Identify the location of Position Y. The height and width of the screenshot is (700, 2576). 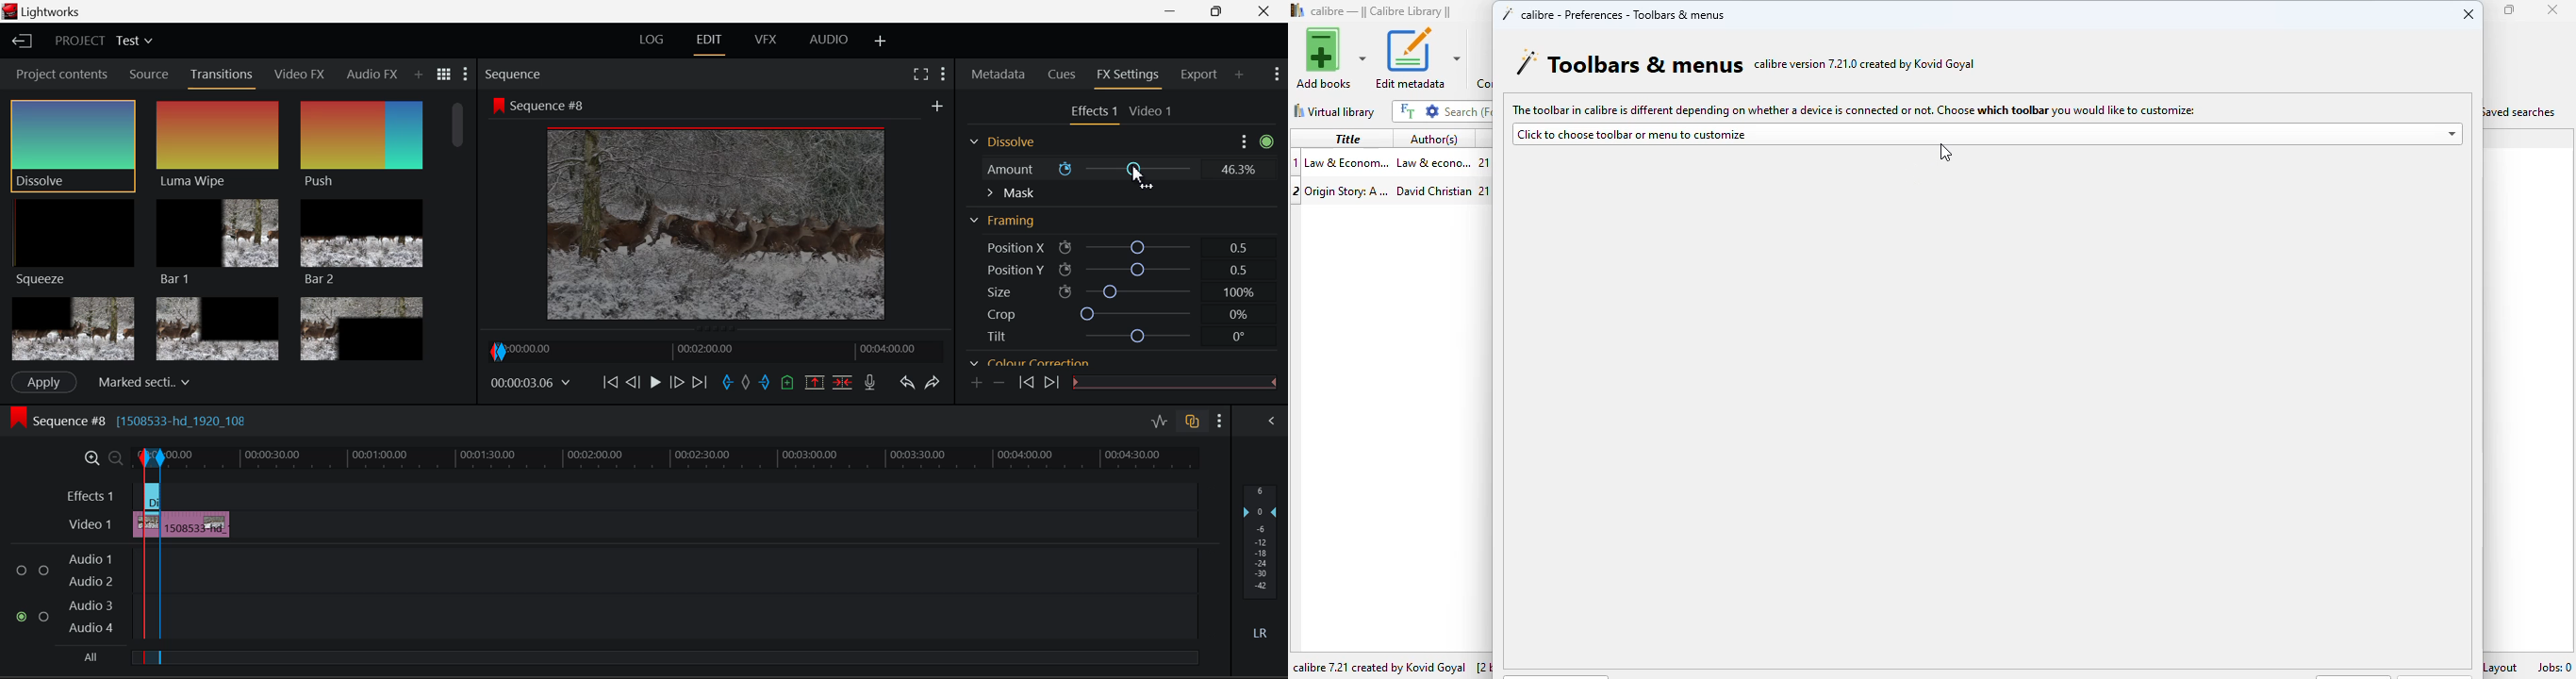
(1115, 269).